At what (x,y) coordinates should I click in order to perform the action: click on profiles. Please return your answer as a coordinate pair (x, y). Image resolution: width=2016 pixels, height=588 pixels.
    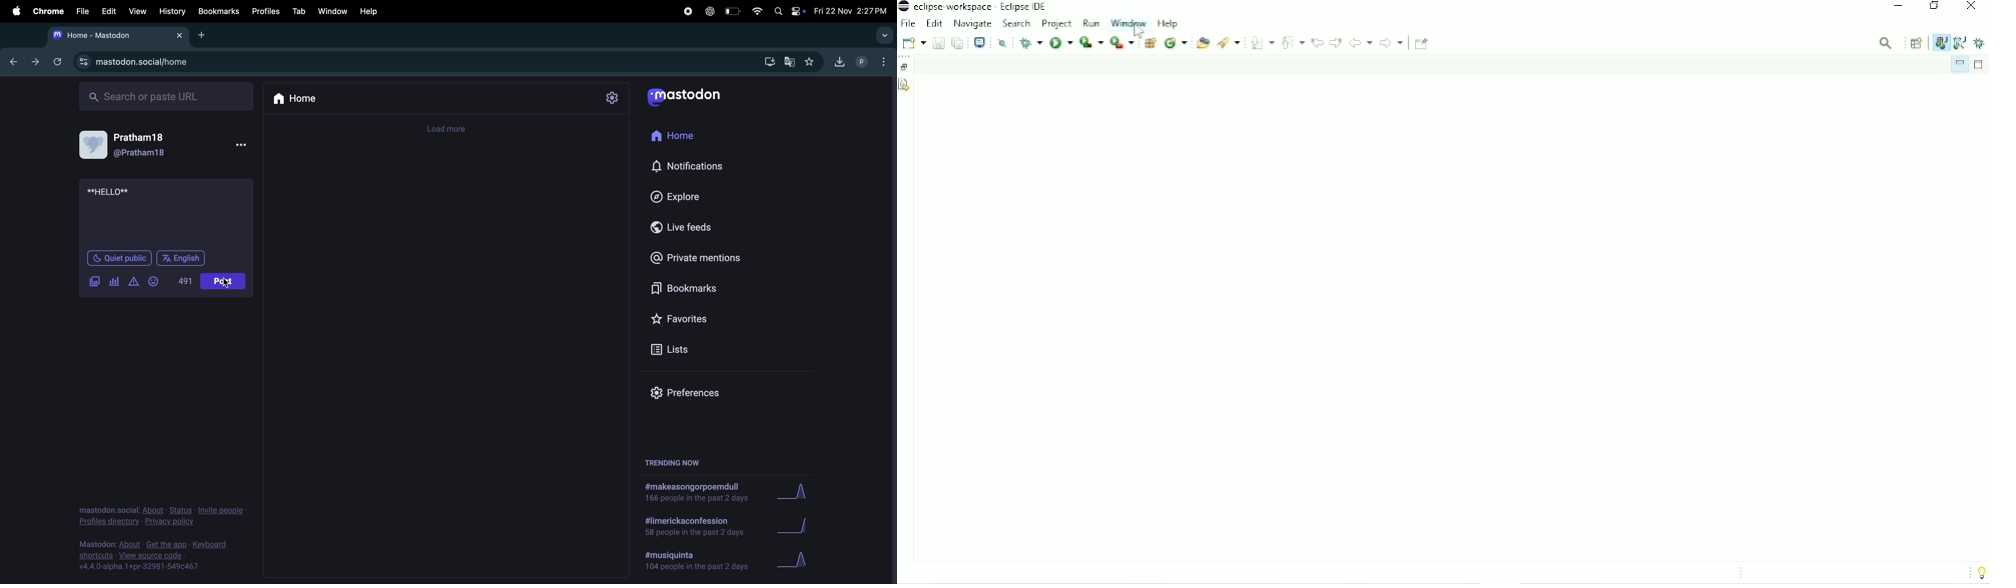
    Looking at the image, I should click on (265, 10).